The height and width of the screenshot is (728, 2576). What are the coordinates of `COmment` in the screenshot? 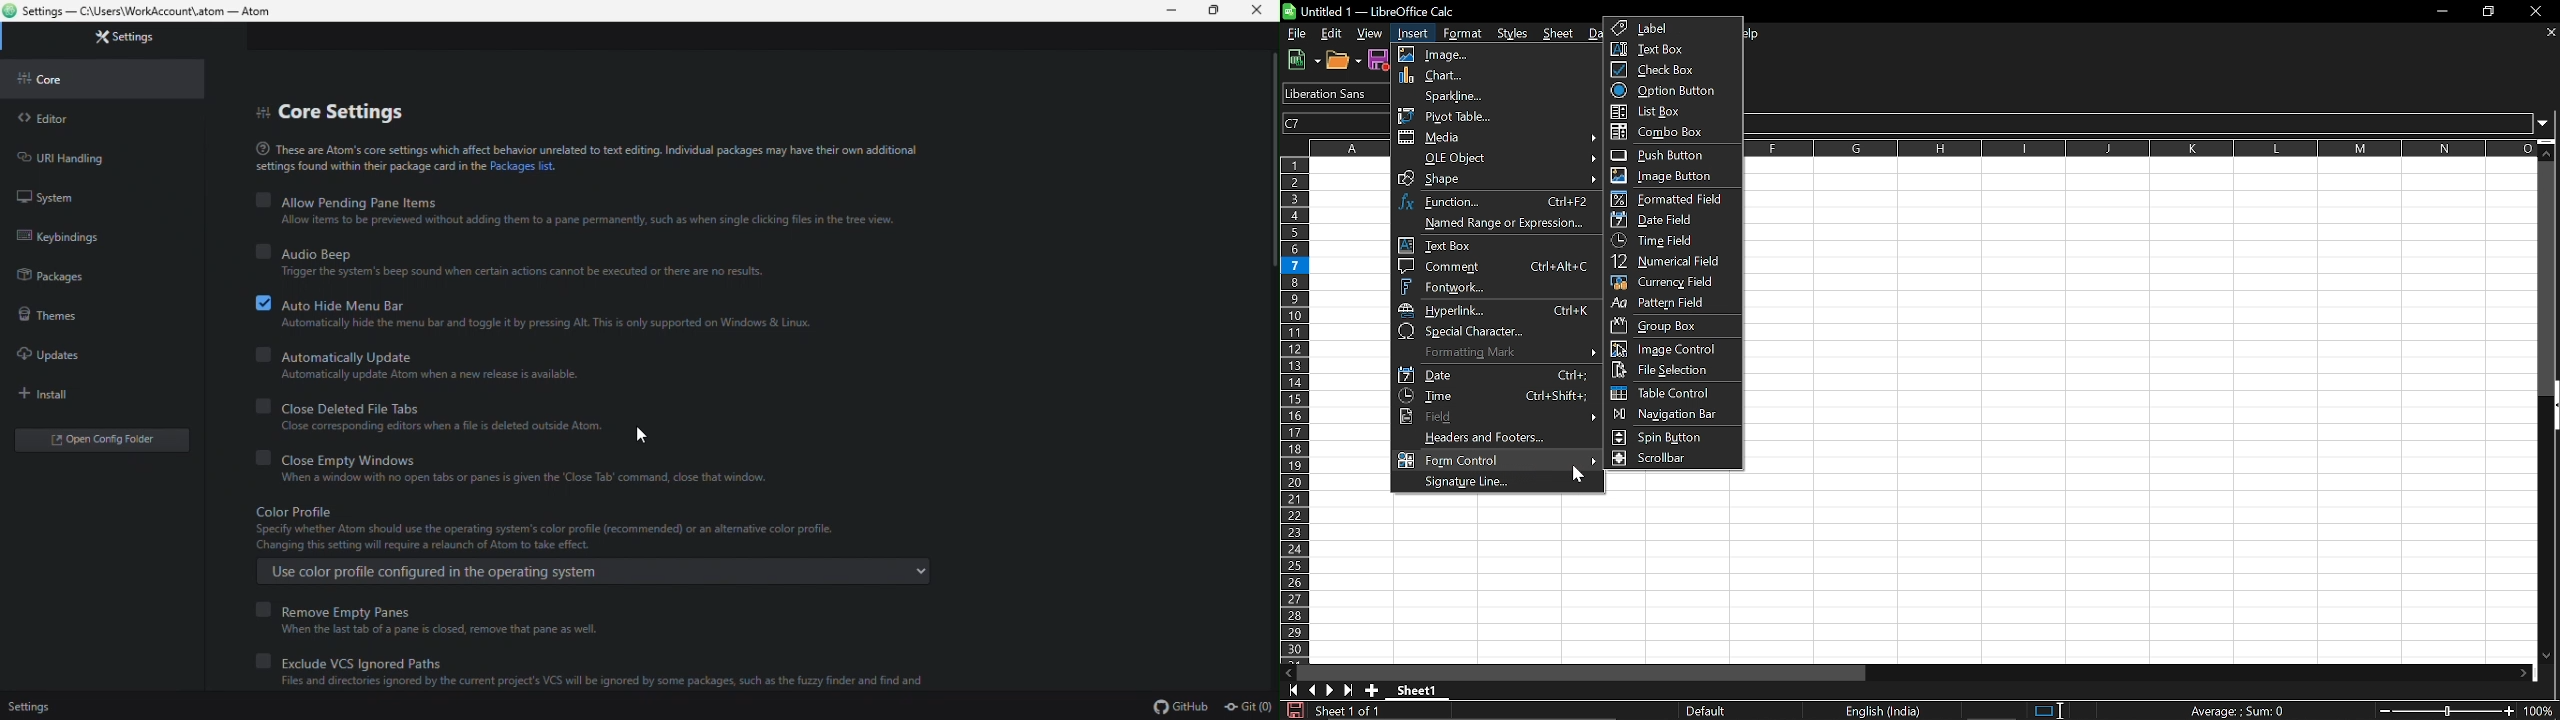 It's located at (1494, 266).